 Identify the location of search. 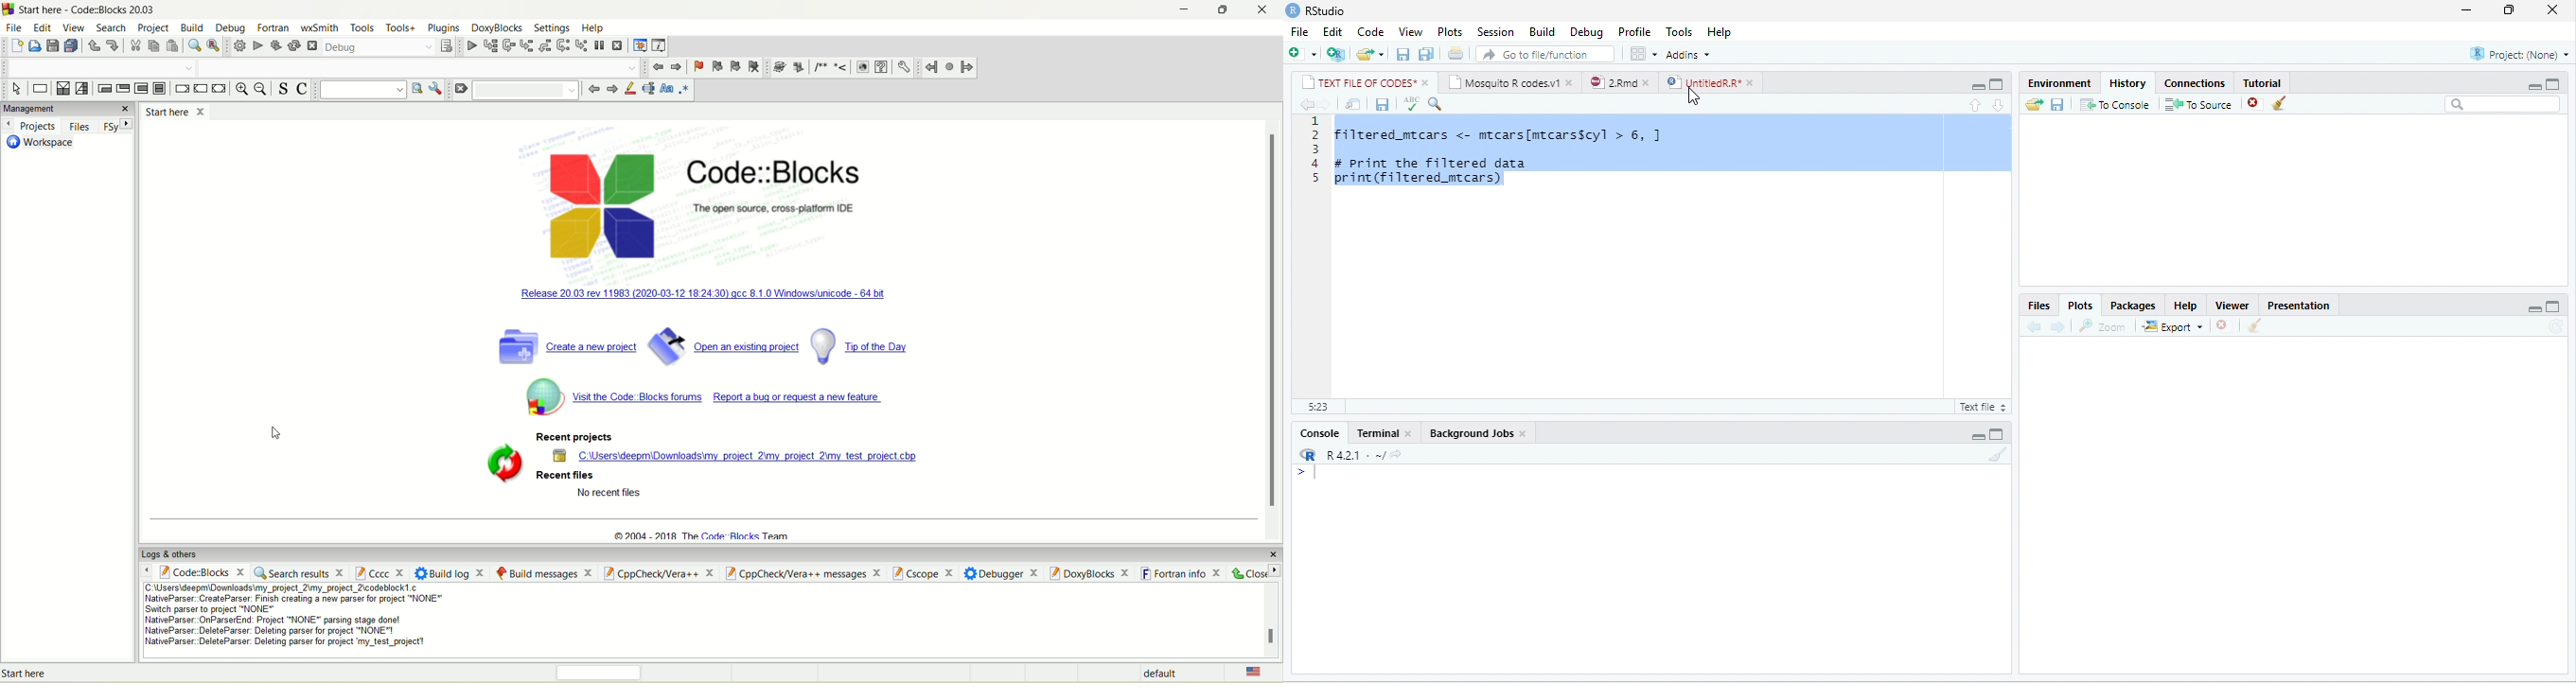
(115, 28).